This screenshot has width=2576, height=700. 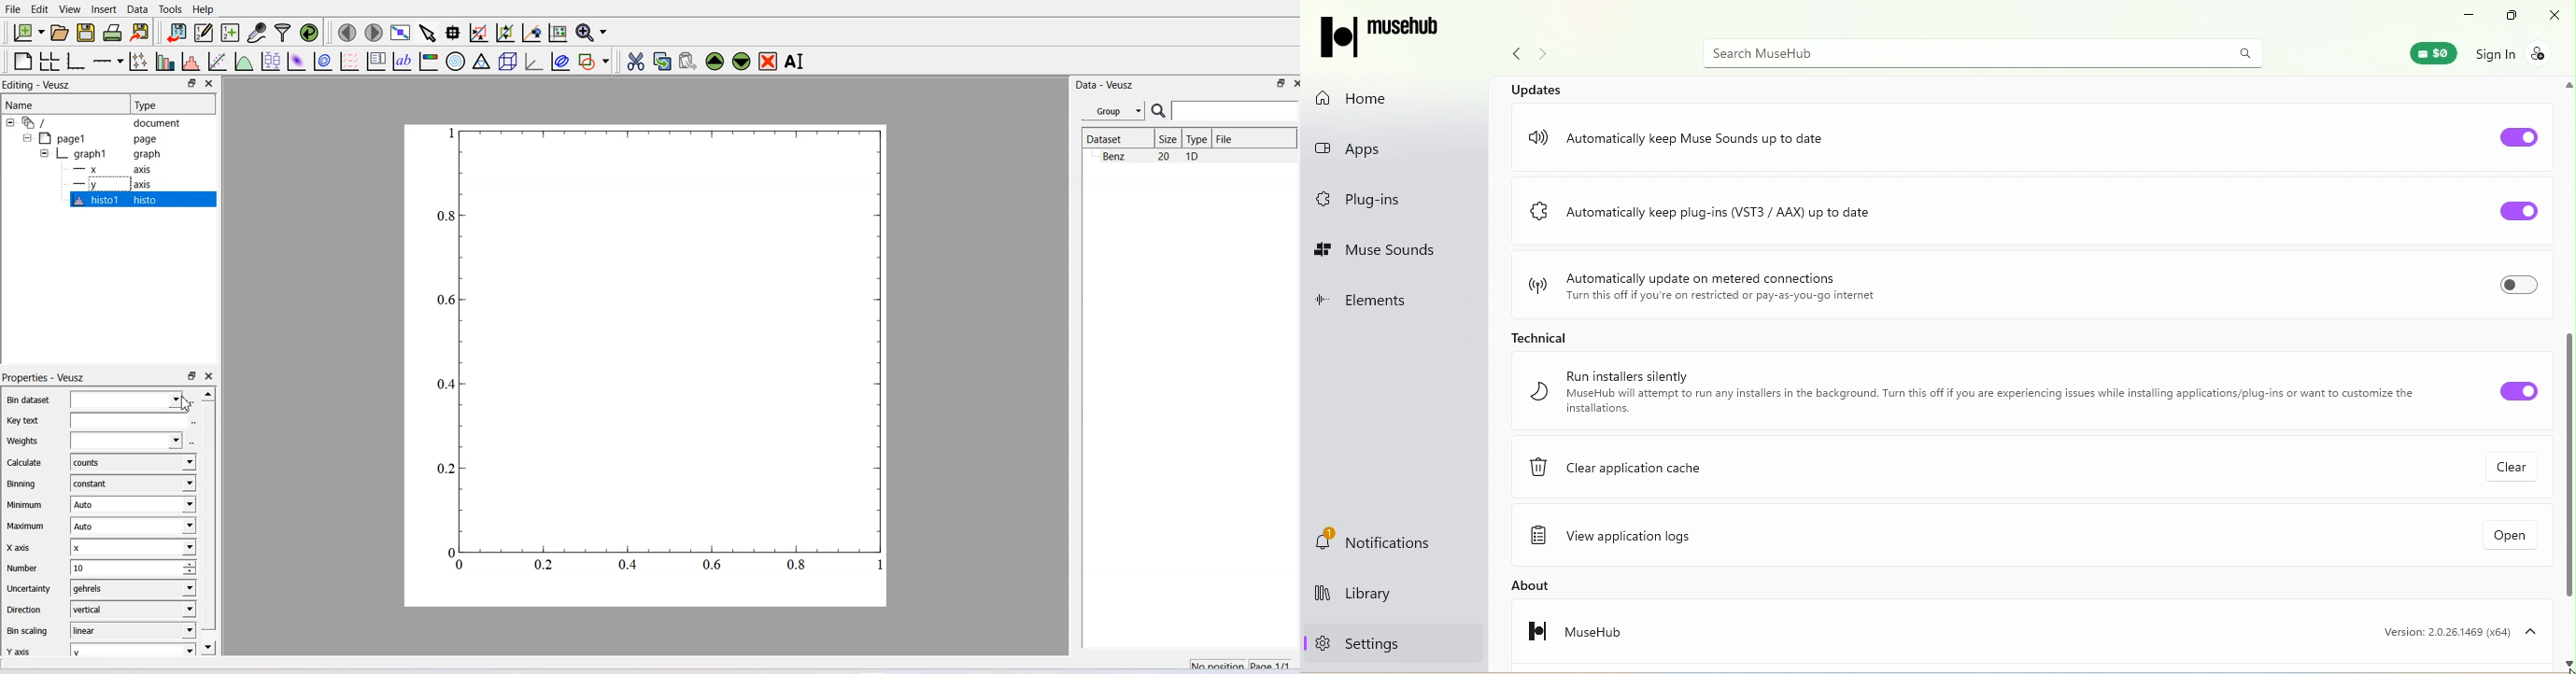 I want to click on Automatically keep muse sounds up to date, so click(x=1690, y=132).